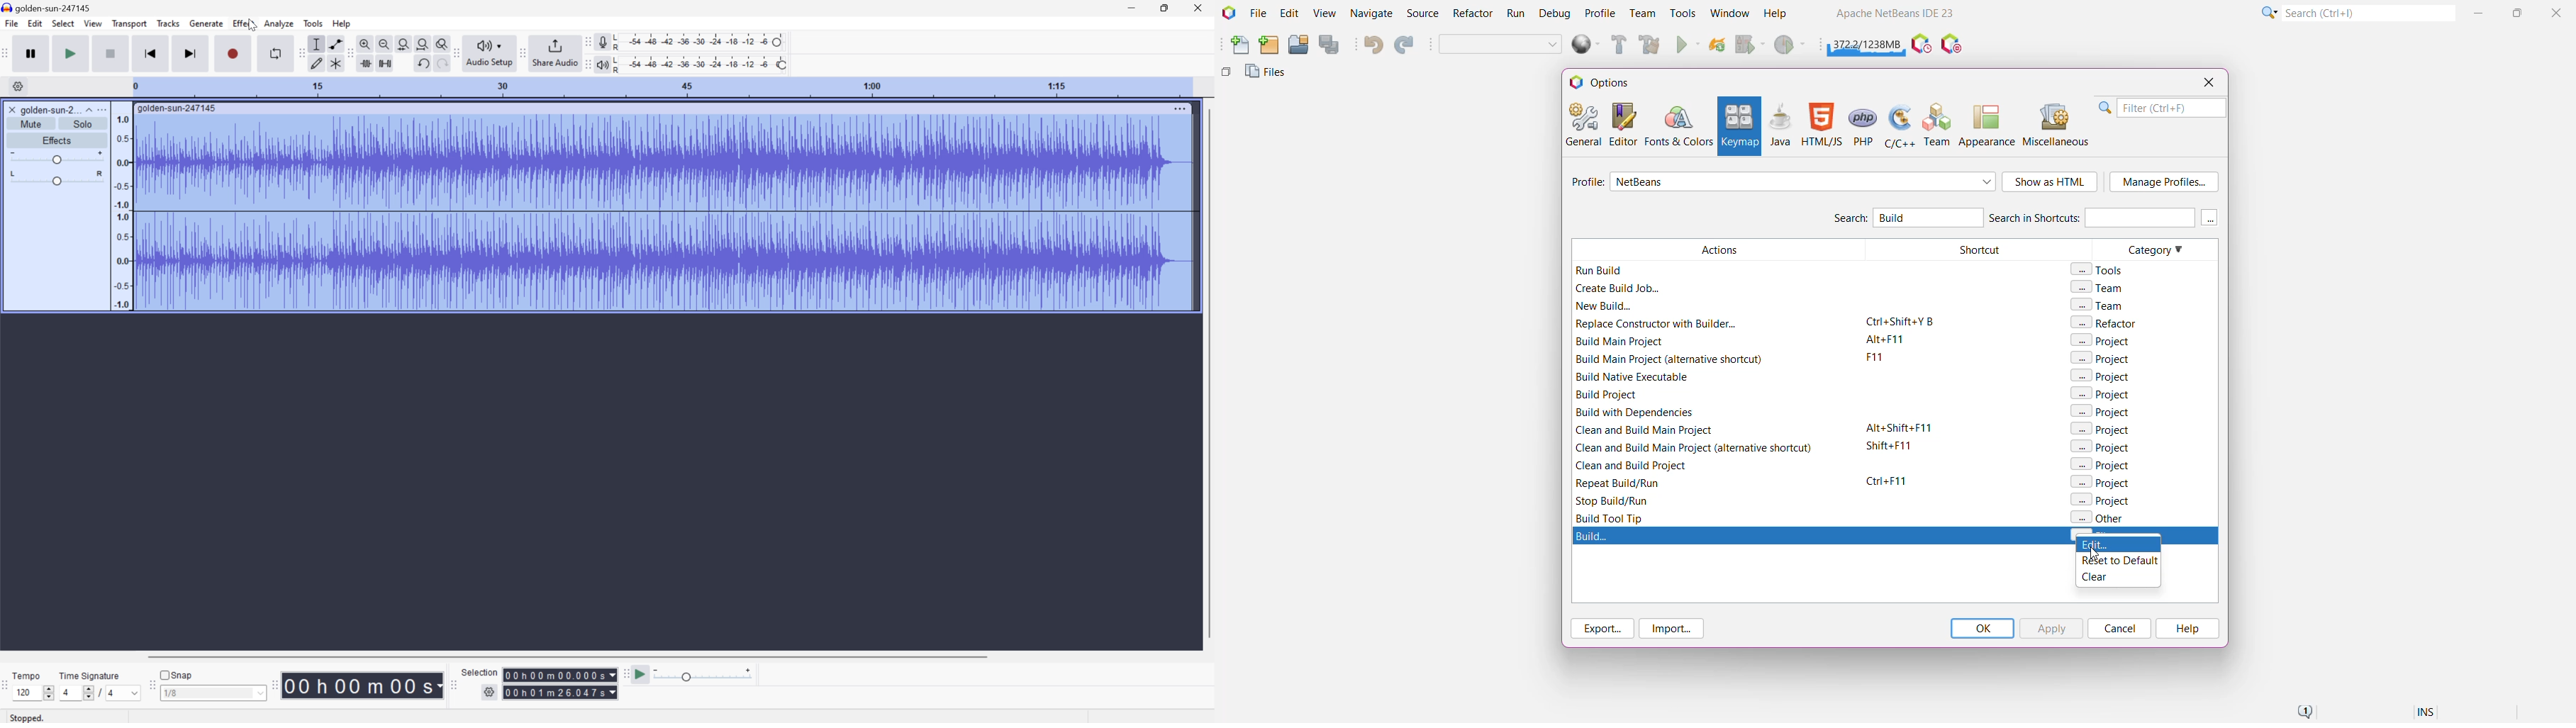  What do you see at coordinates (317, 44) in the screenshot?
I see `Selection tool` at bounding box center [317, 44].